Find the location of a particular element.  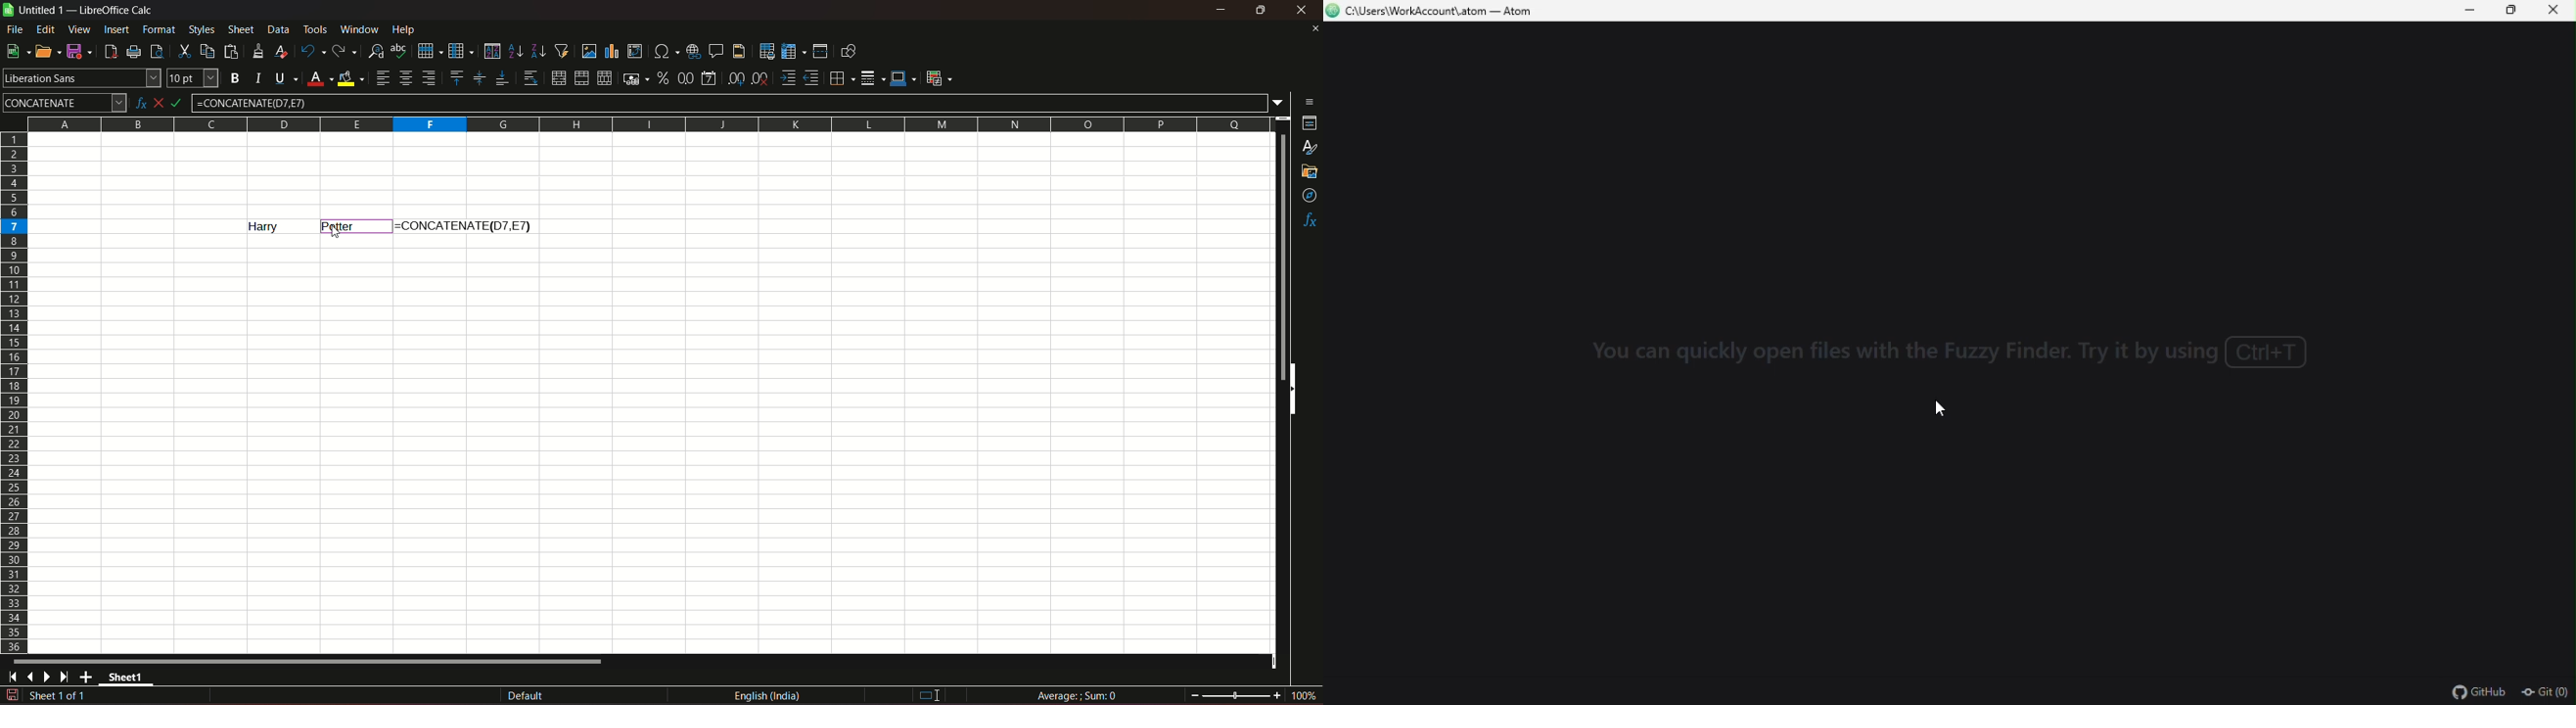

format as percent is located at coordinates (663, 77).